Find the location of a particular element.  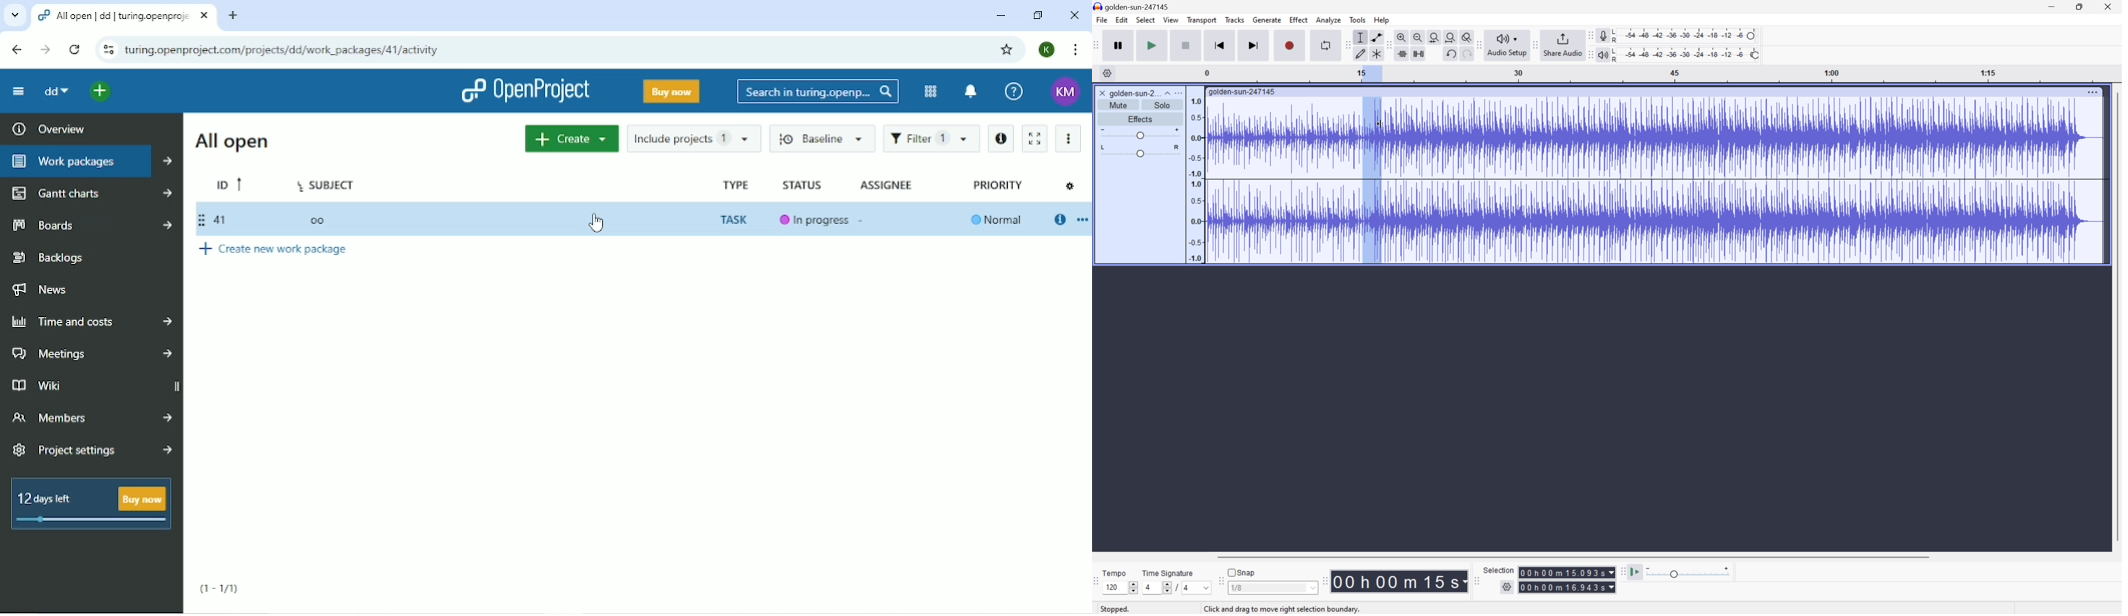

Playback speed: 1.000 x is located at coordinates (1690, 572).